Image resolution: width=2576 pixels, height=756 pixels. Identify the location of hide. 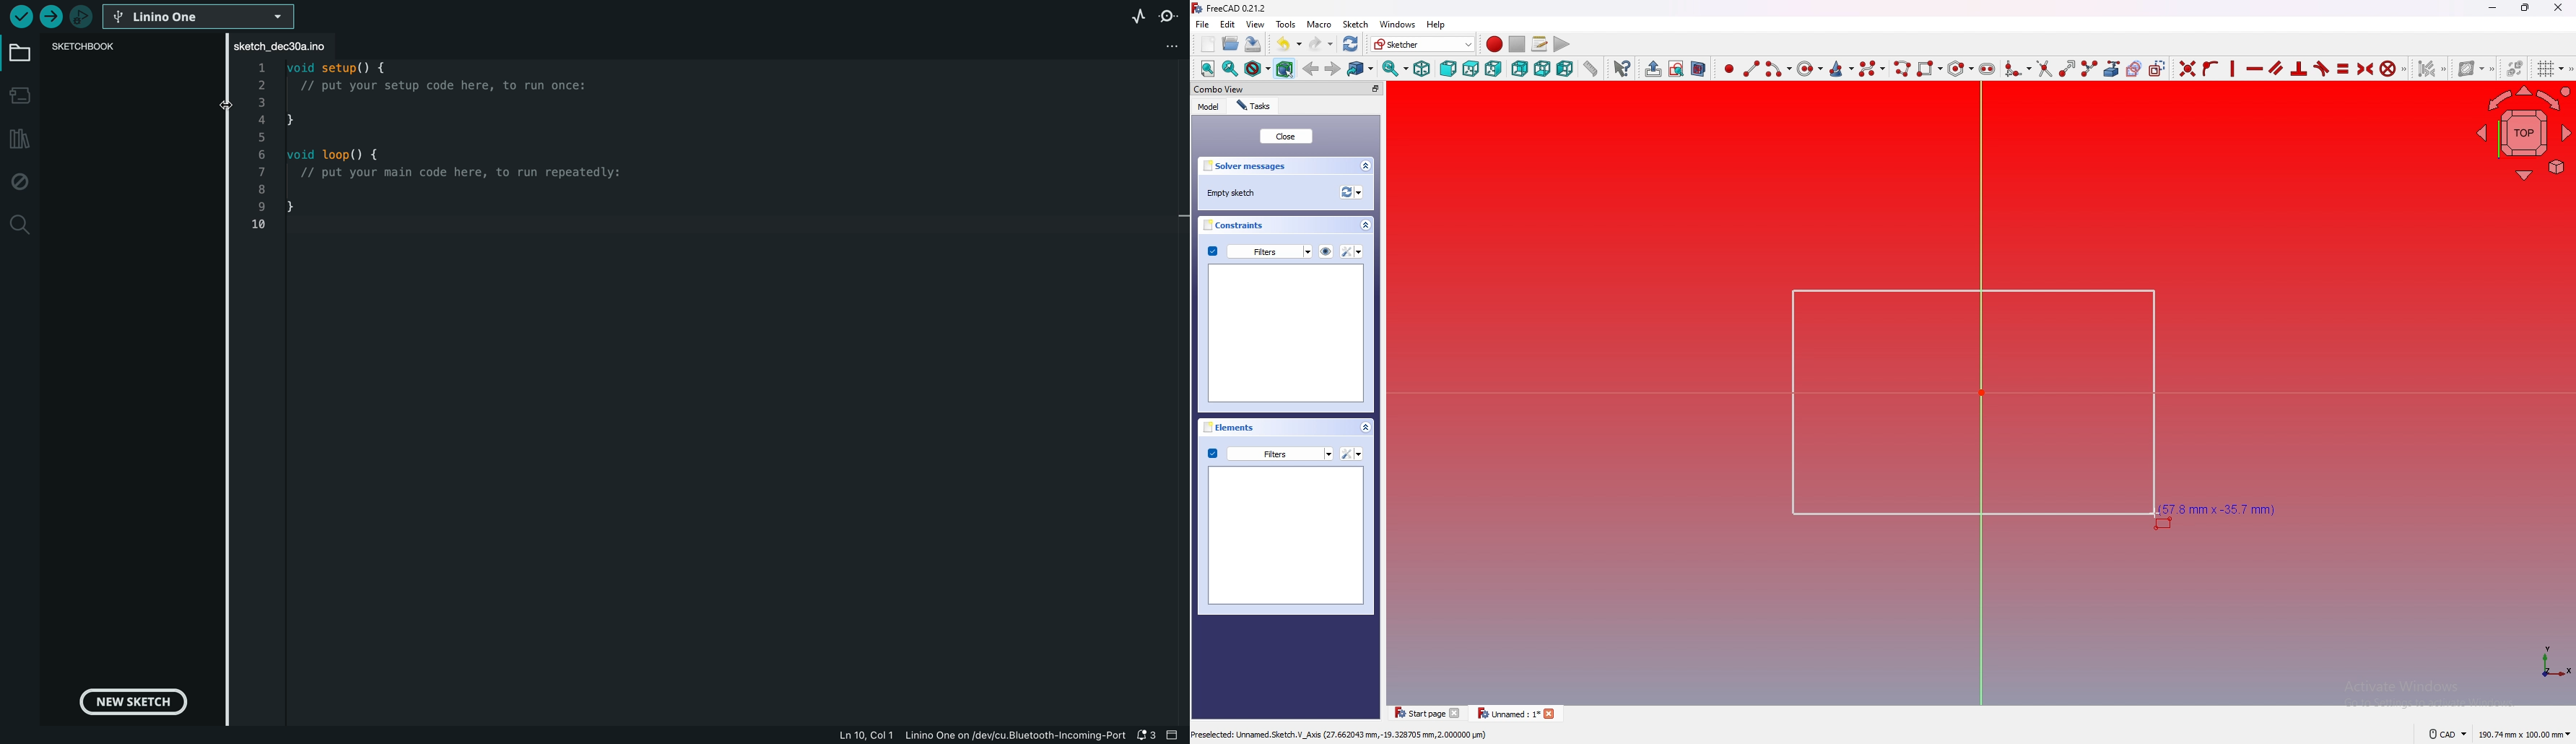
(1326, 252).